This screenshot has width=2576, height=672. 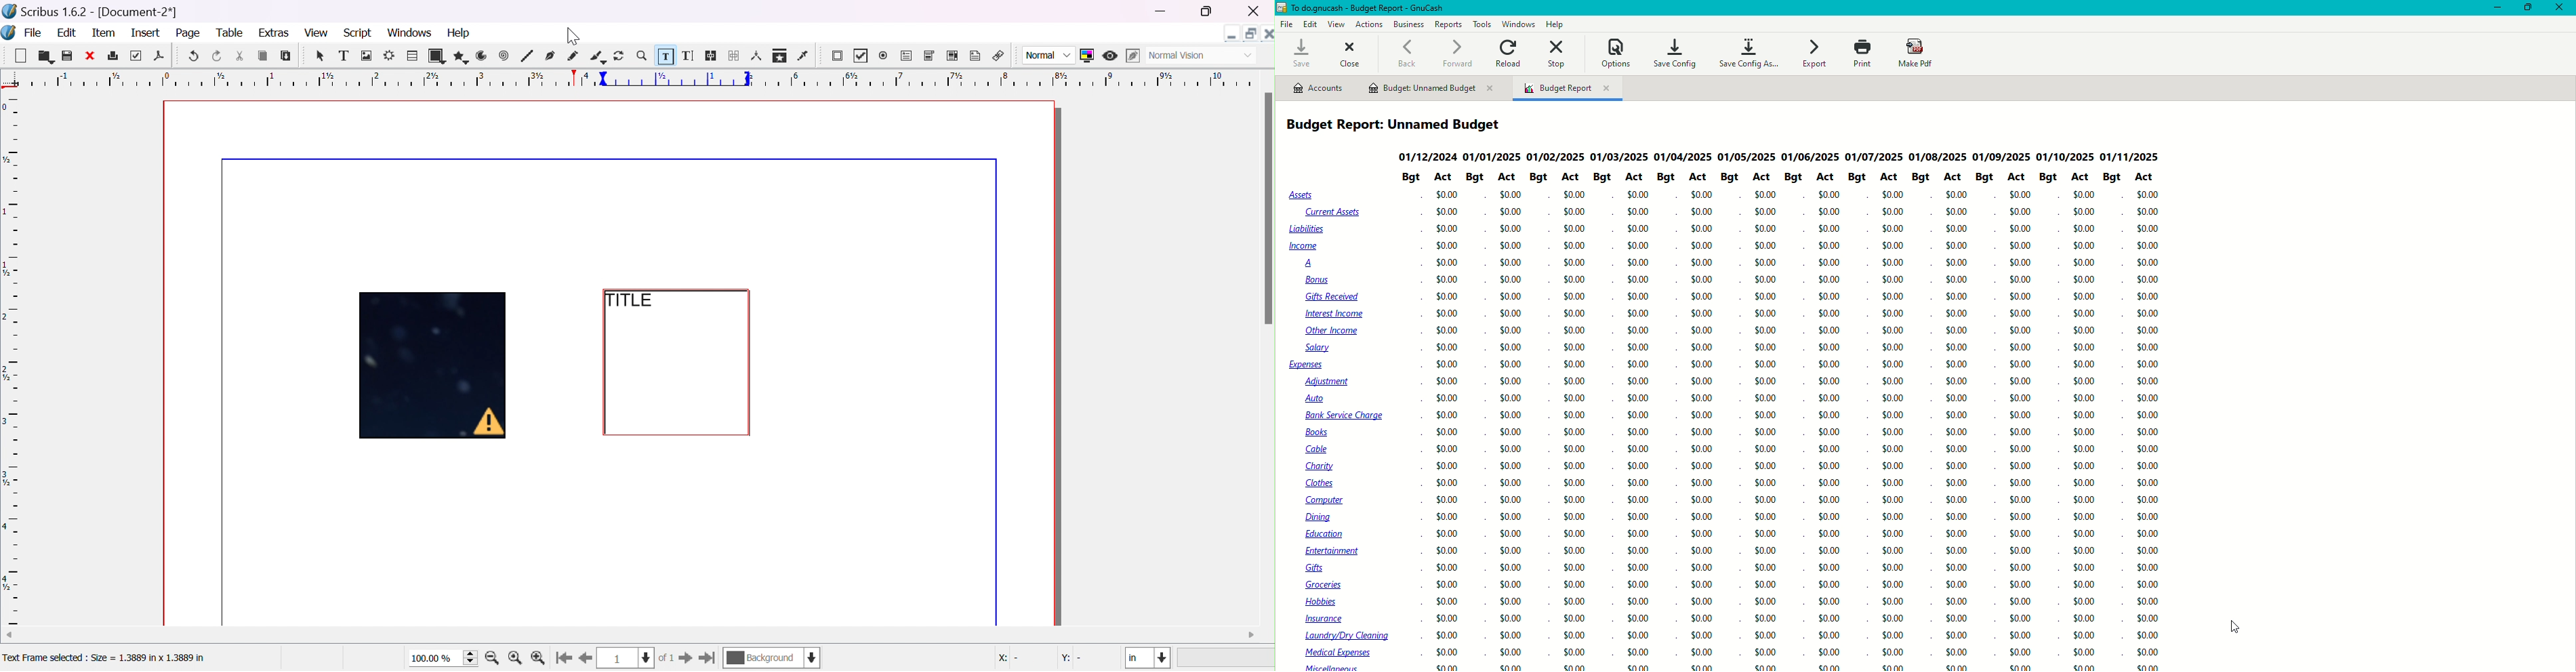 What do you see at coordinates (1457, 52) in the screenshot?
I see `Forward` at bounding box center [1457, 52].